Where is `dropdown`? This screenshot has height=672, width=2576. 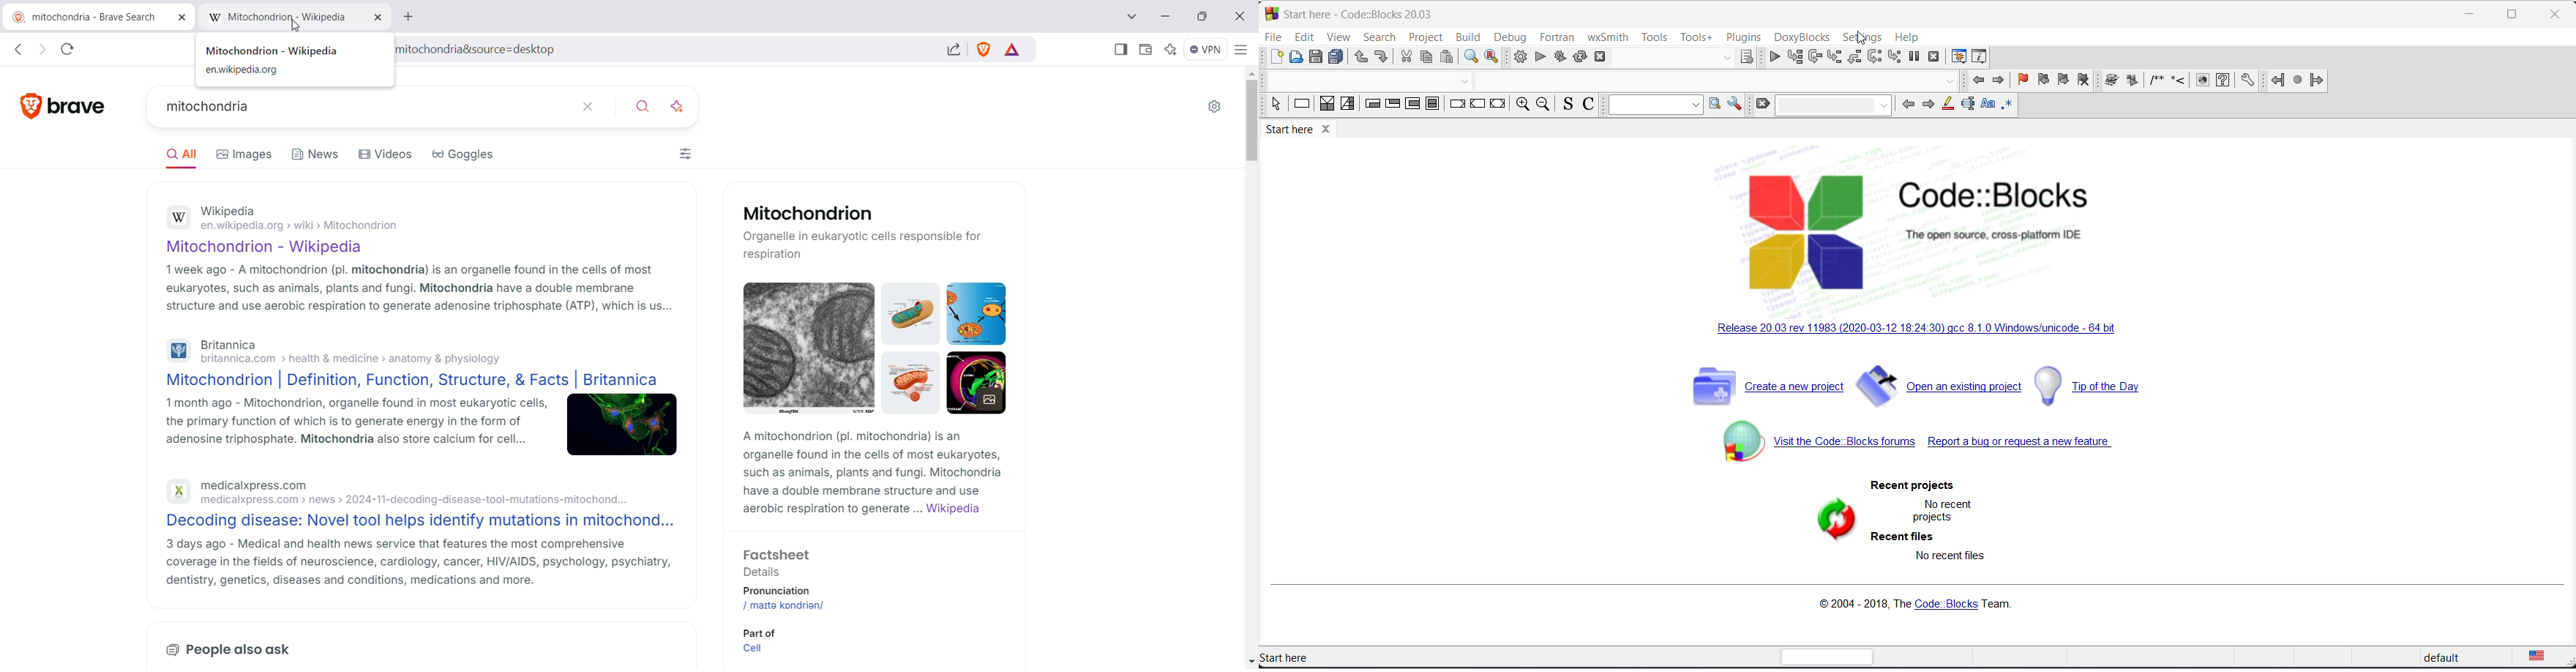 dropdown is located at coordinates (1726, 57).